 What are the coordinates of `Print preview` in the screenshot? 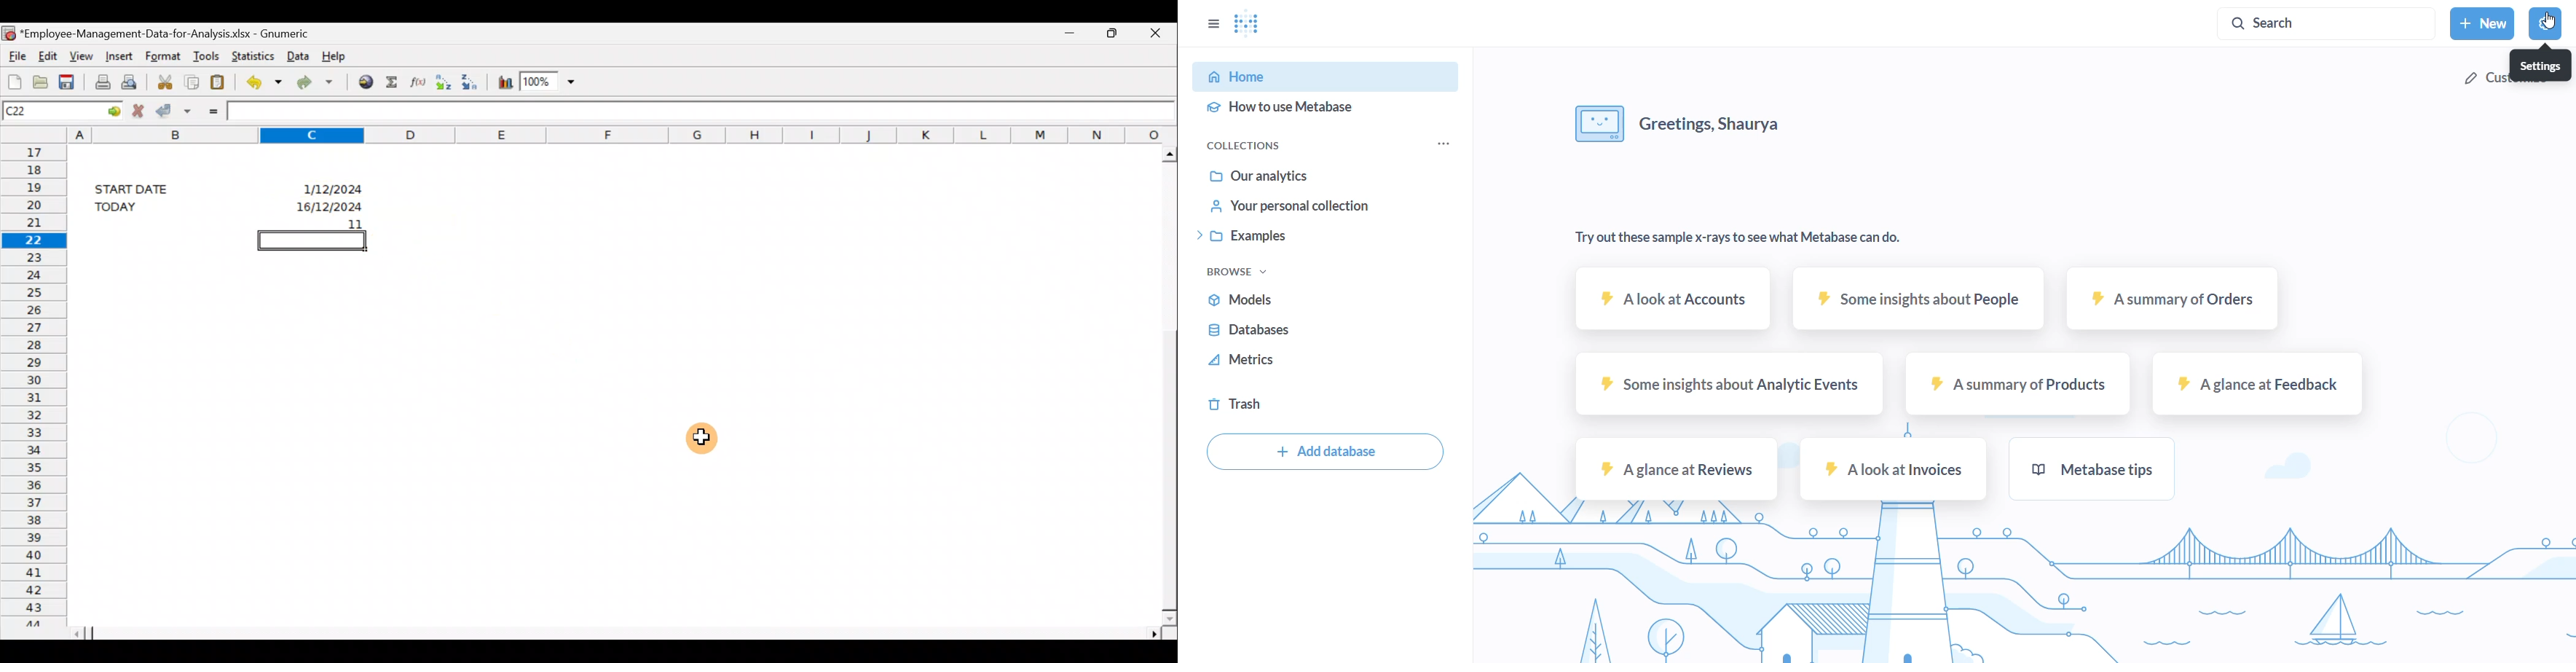 It's located at (133, 81).